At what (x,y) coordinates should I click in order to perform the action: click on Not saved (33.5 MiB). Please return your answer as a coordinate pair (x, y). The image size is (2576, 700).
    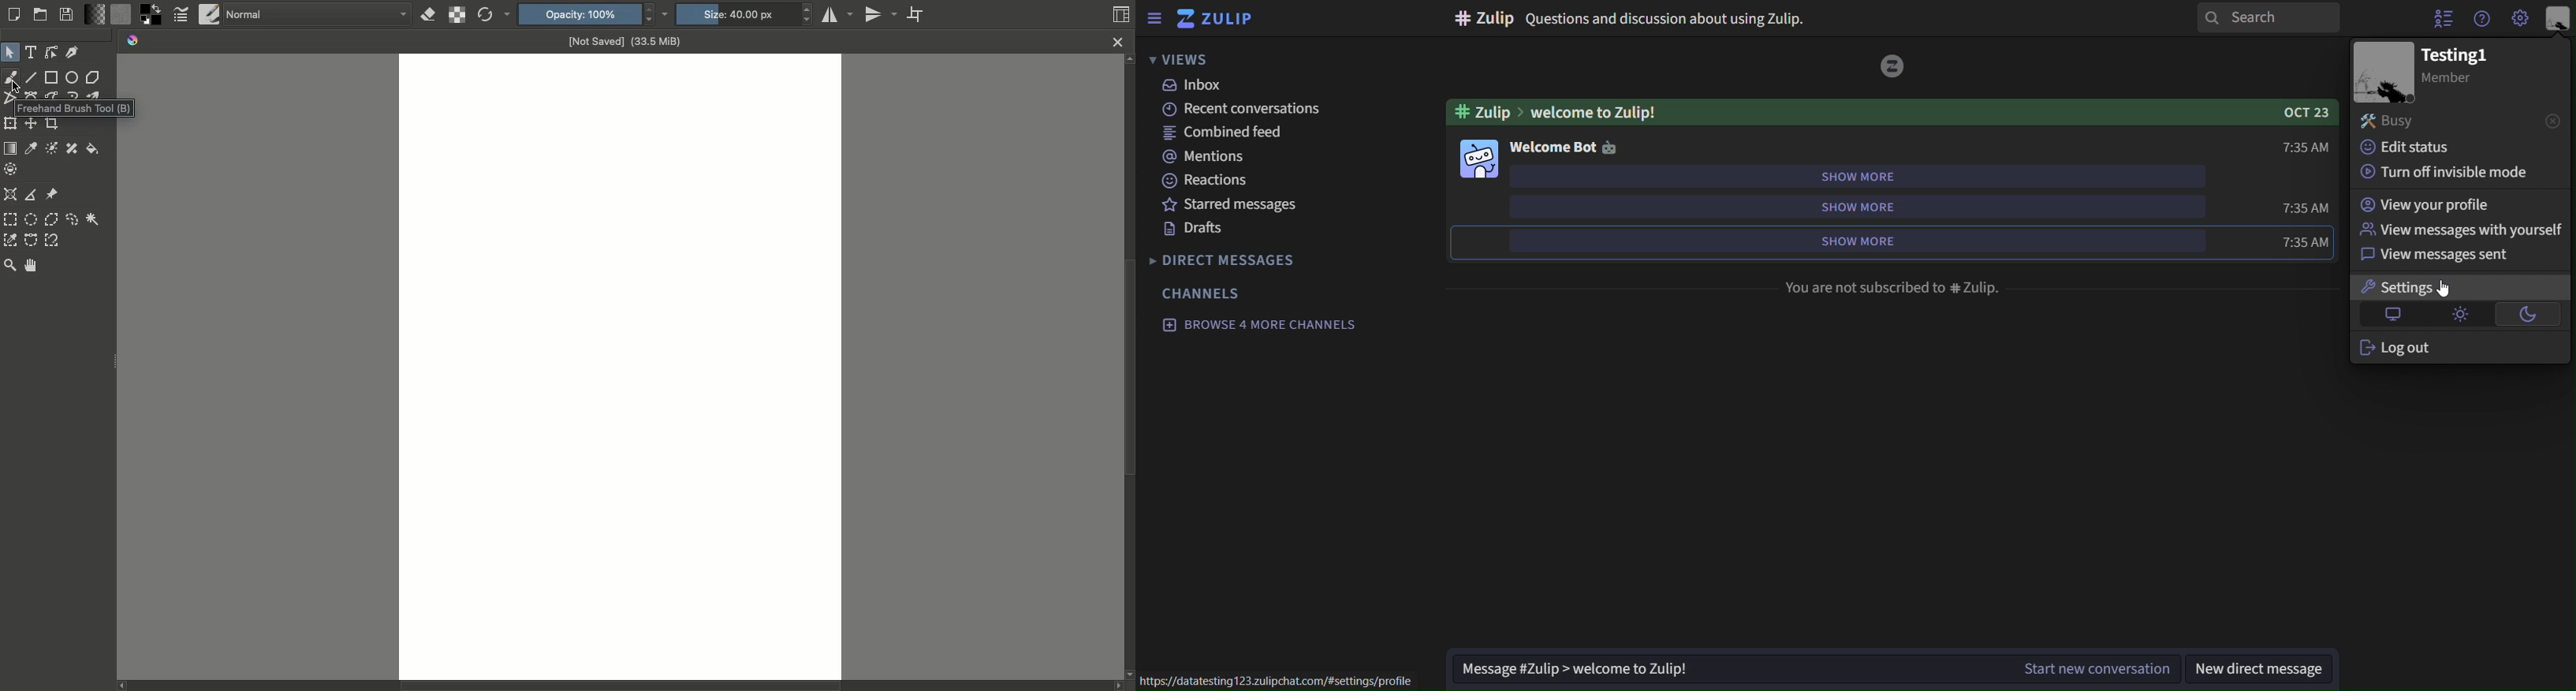
    Looking at the image, I should click on (625, 40).